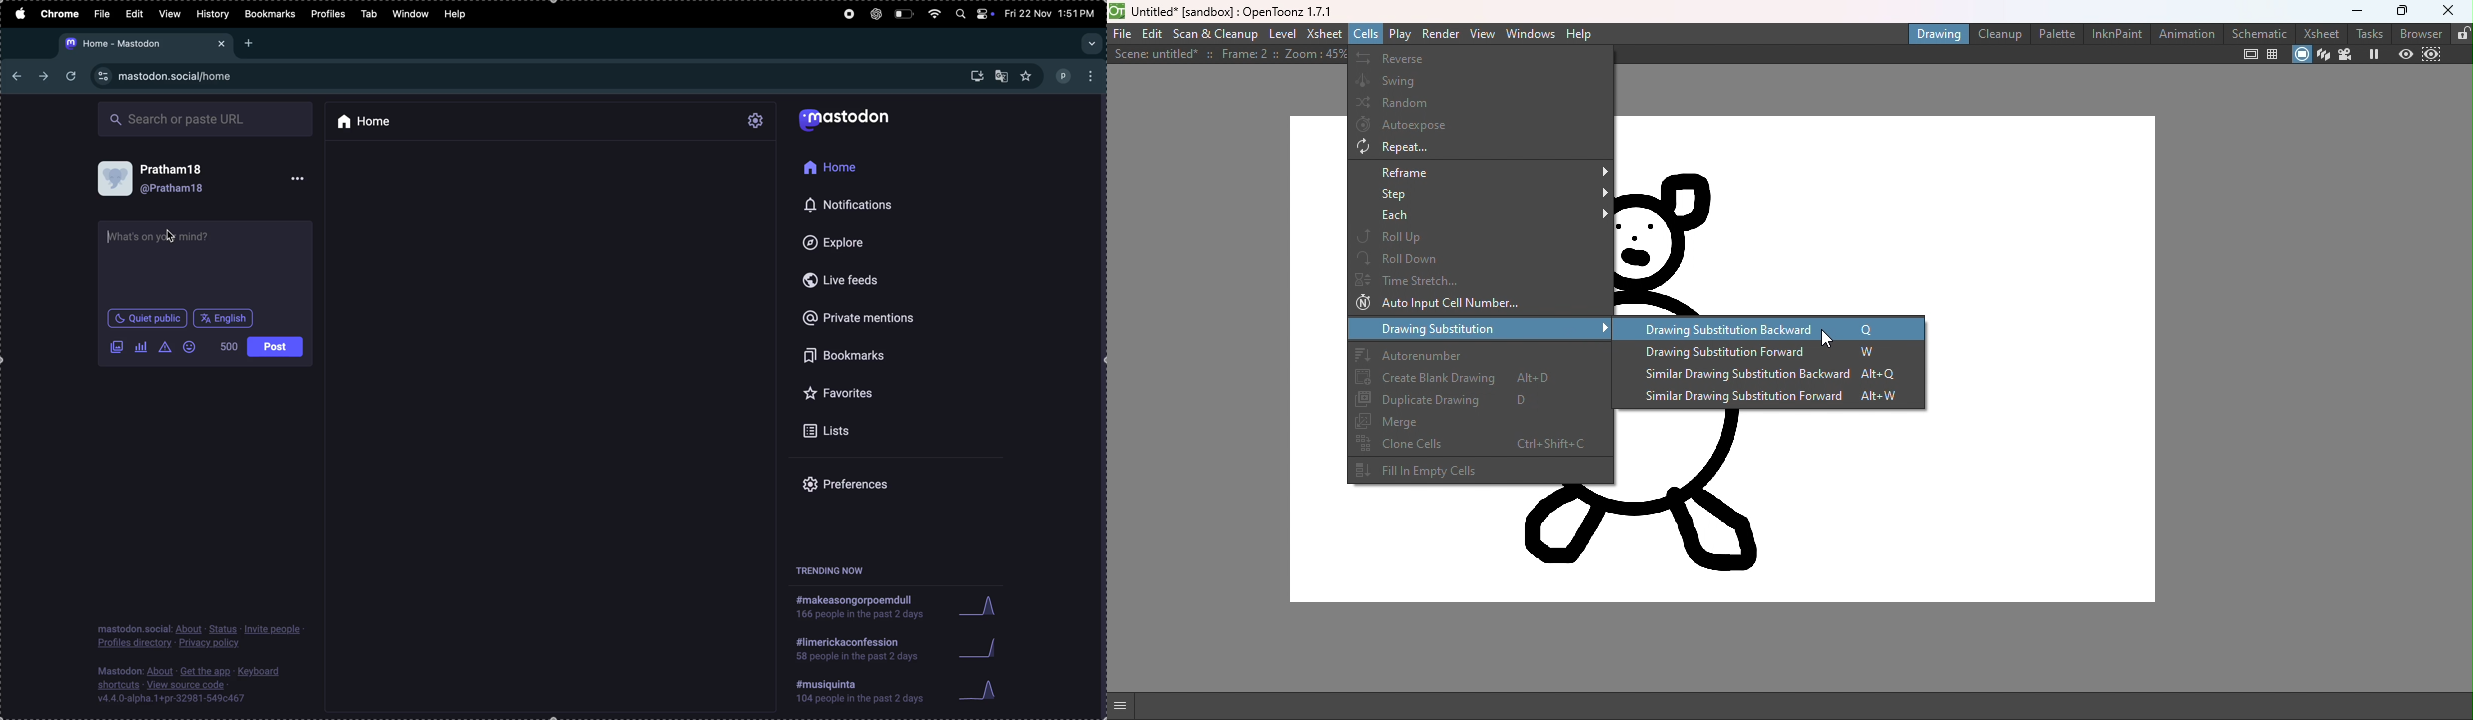 The image size is (2492, 728). What do you see at coordinates (171, 13) in the screenshot?
I see `view` at bounding box center [171, 13].